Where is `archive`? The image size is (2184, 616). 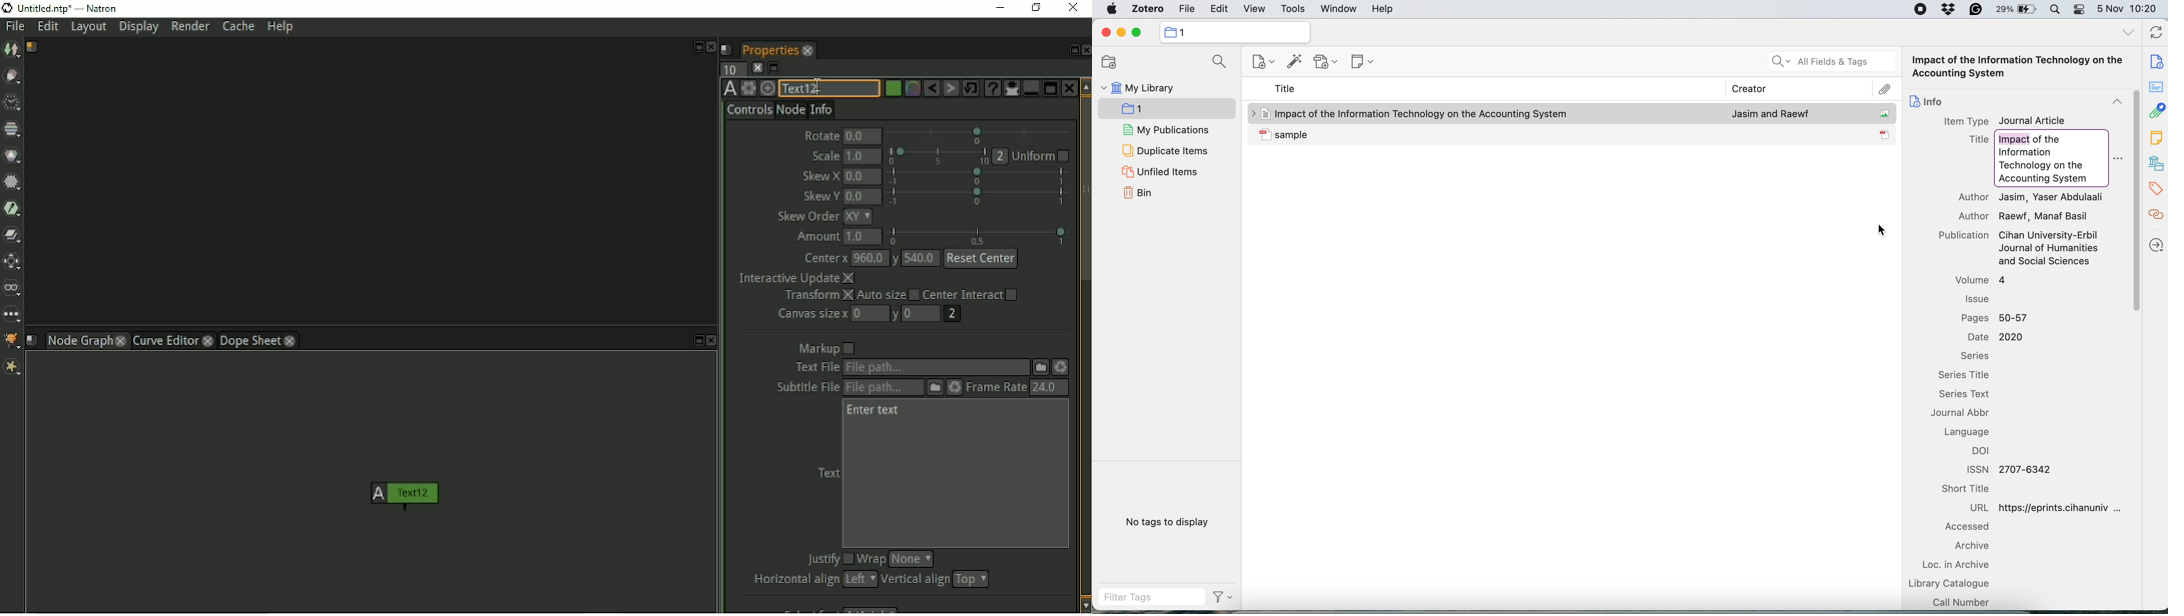 archive is located at coordinates (1973, 545).